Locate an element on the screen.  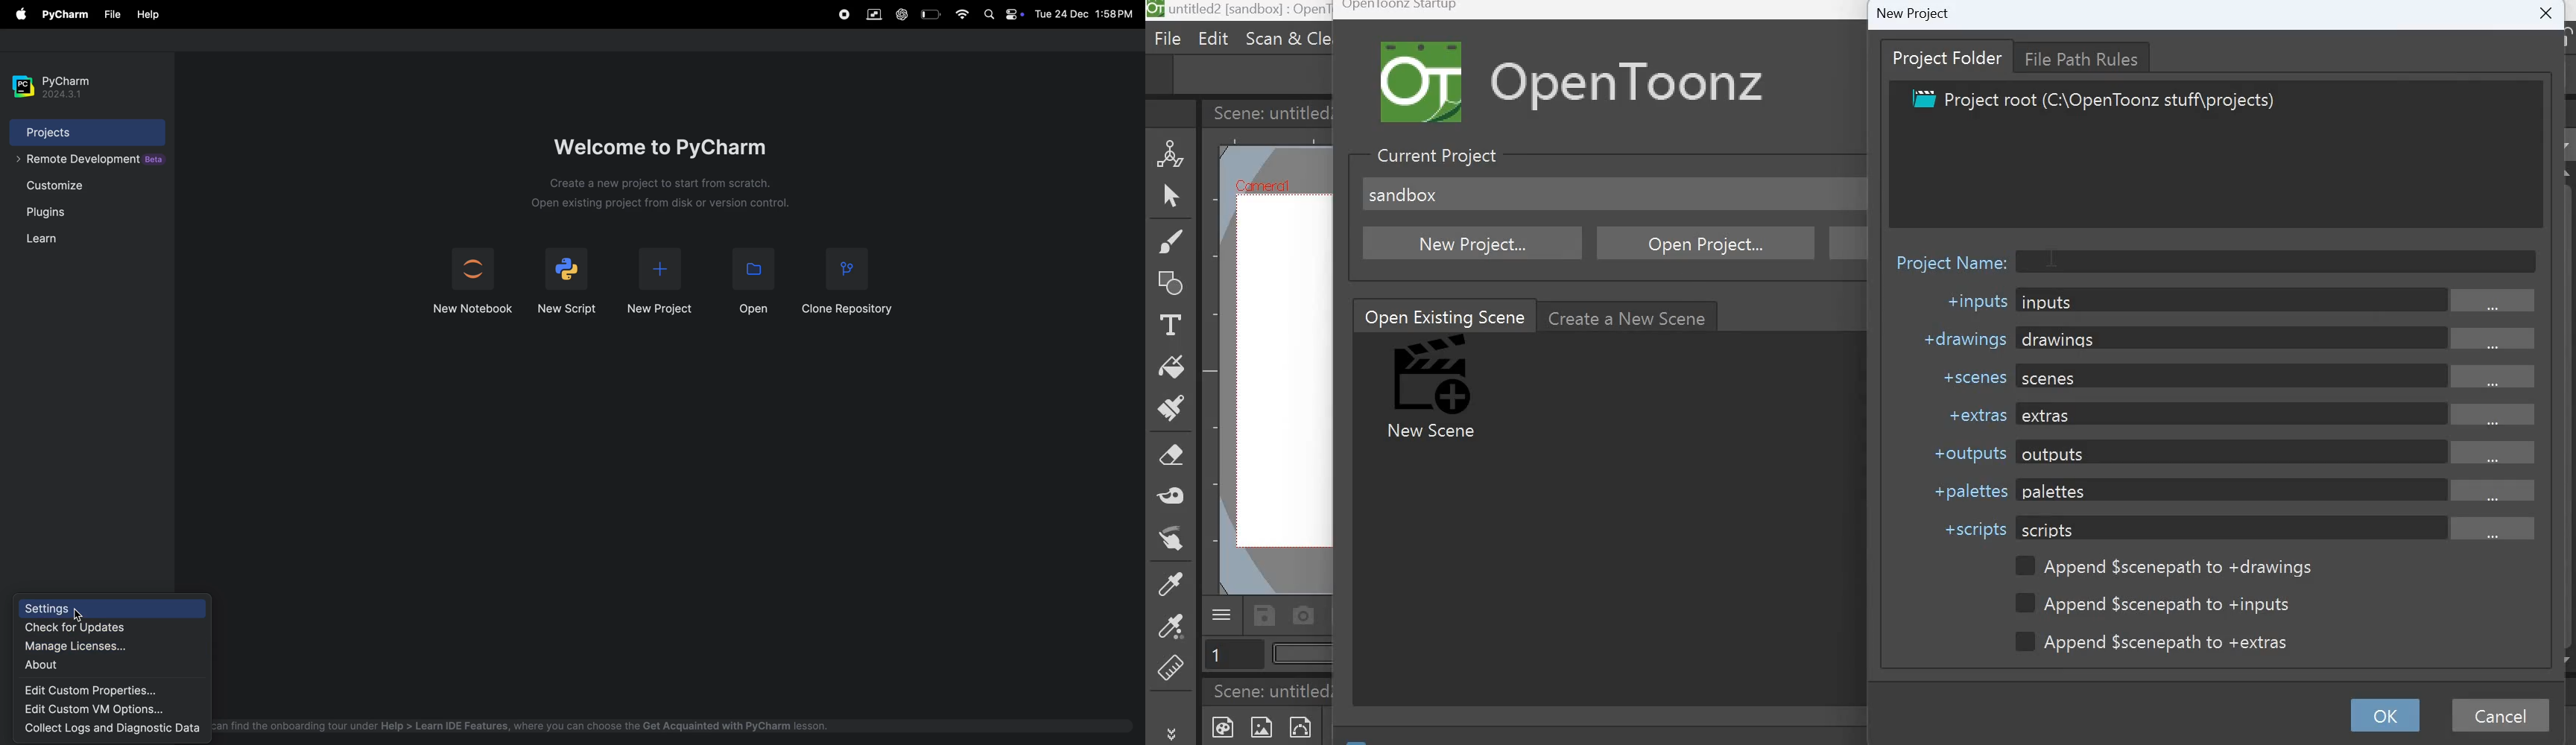
Opentoonz Startup is located at coordinates (1399, 9).